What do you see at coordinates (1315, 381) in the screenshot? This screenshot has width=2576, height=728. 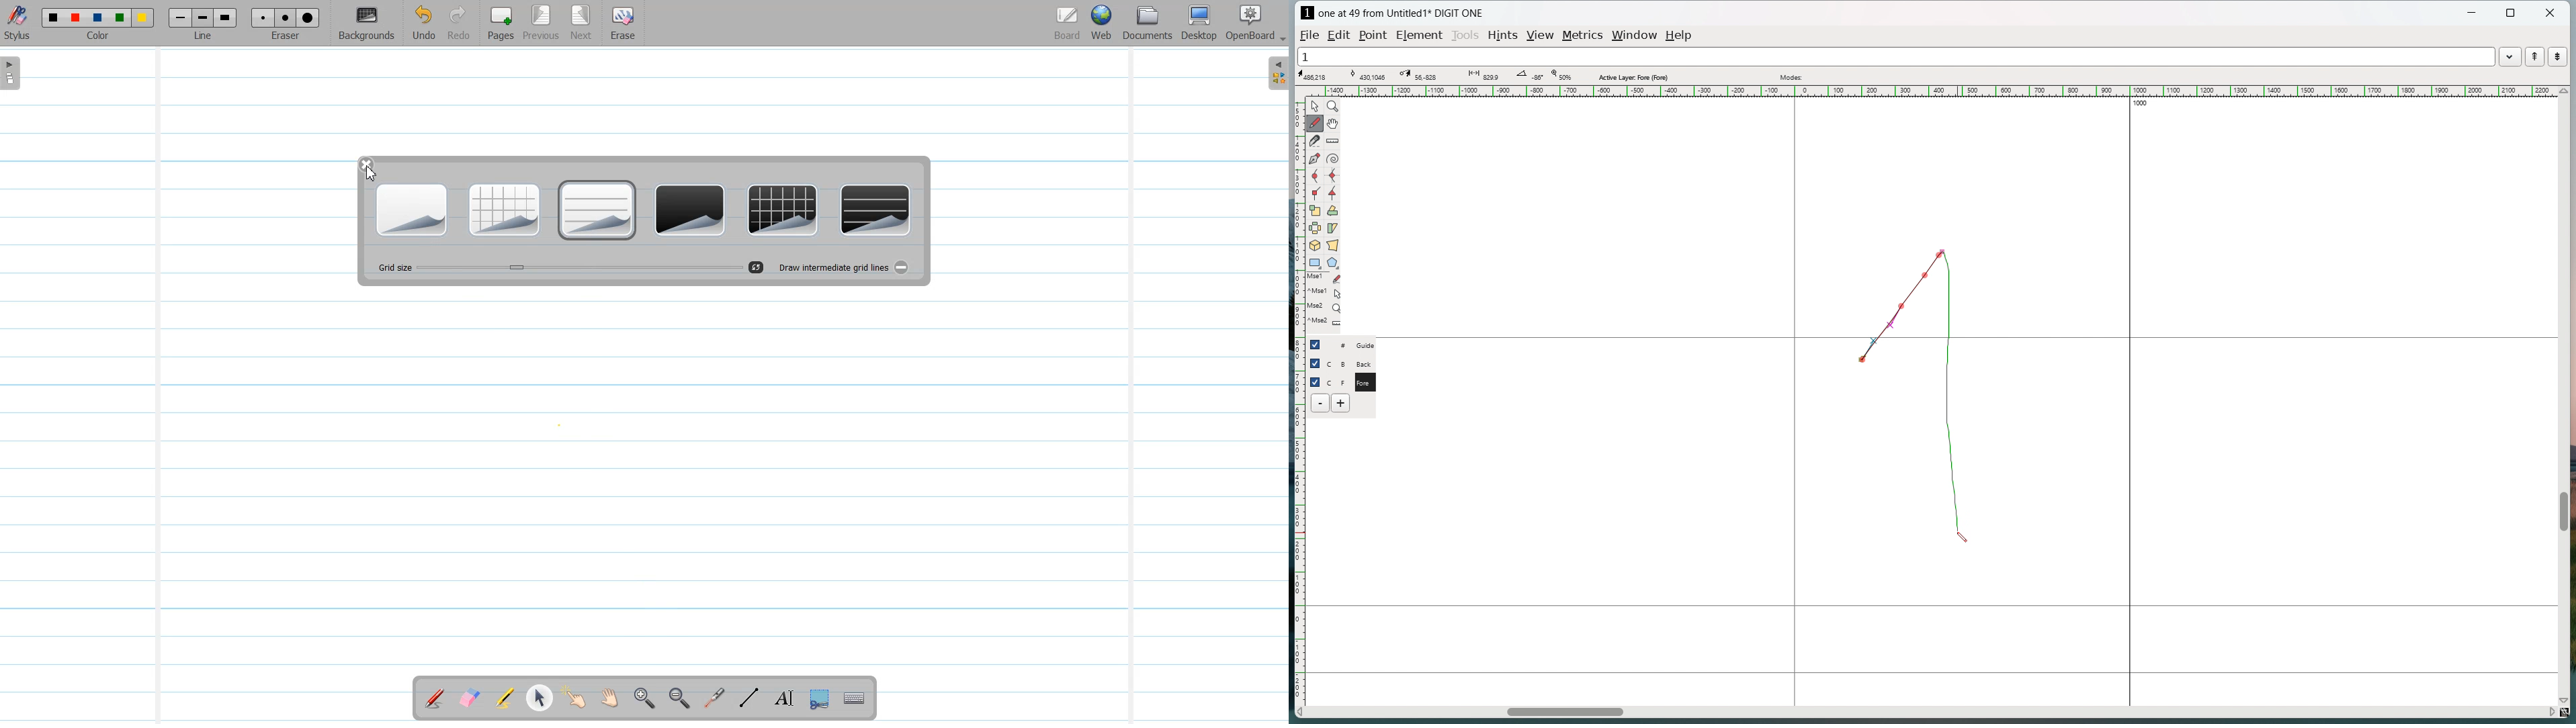 I see `checkbox` at bounding box center [1315, 381].